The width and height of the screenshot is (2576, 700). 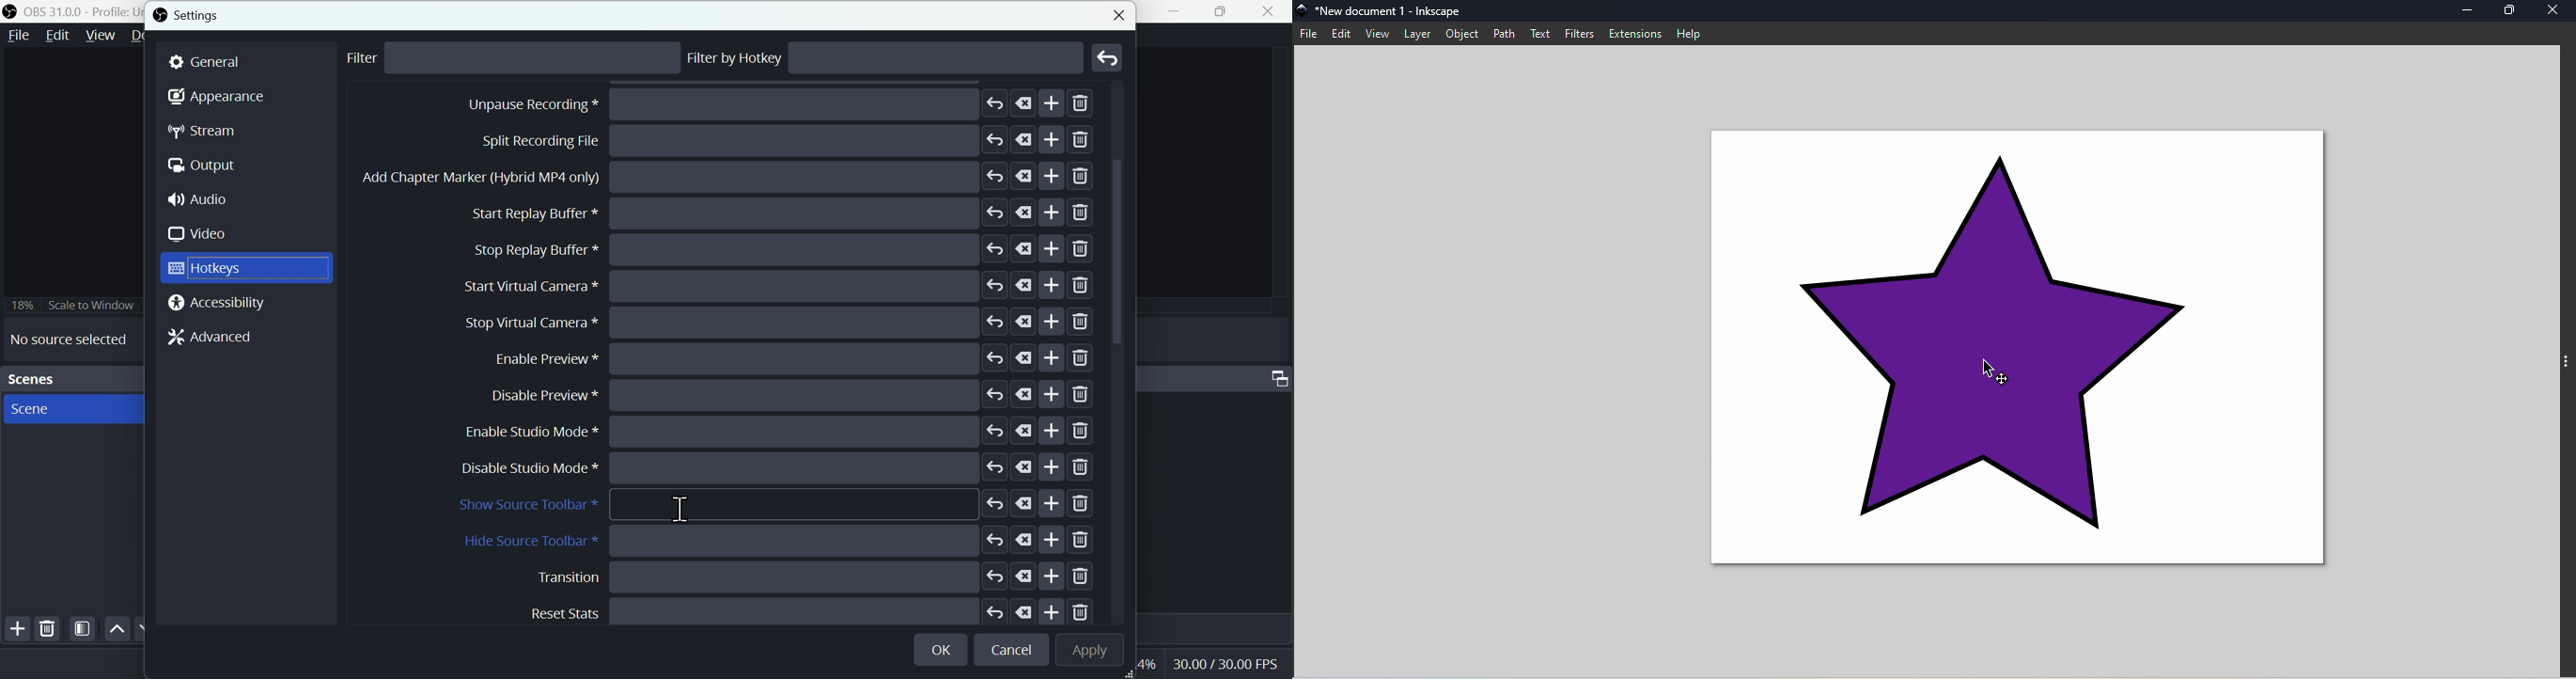 I want to click on cursor, so click(x=1997, y=373).